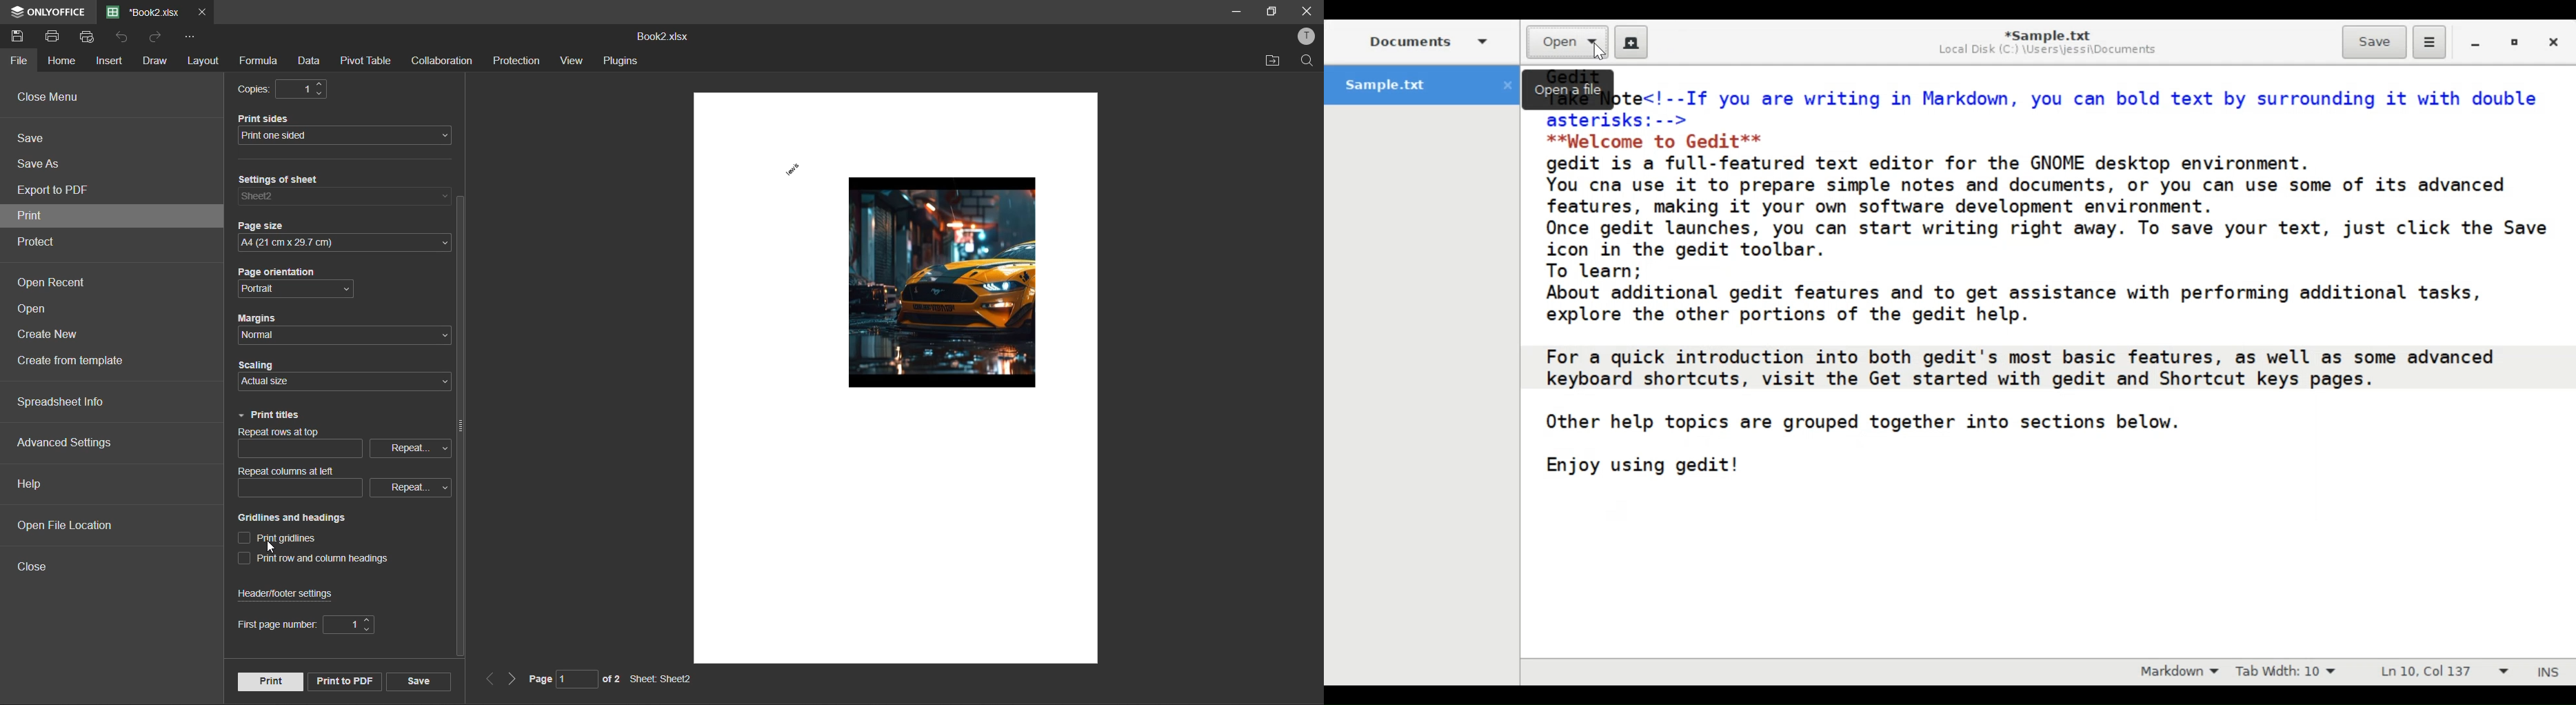  Describe the element at coordinates (206, 63) in the screenshot. I see `layout` at that location.